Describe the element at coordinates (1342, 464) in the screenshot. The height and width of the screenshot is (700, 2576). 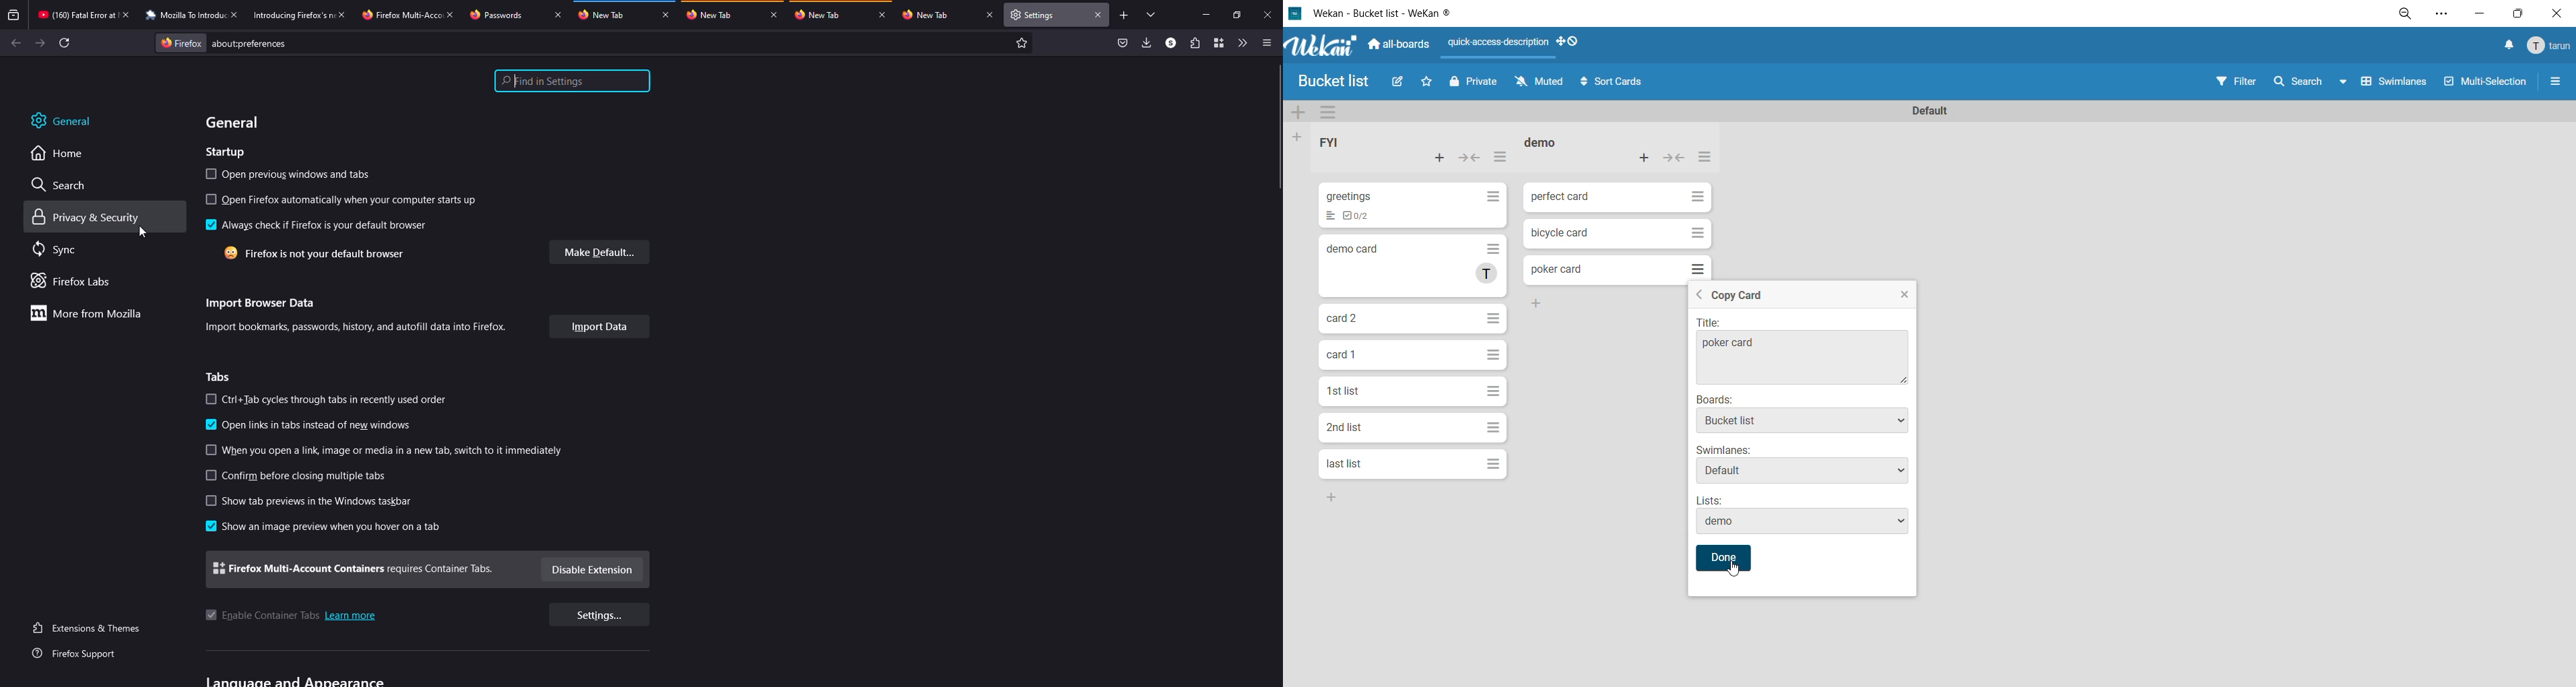
I see `last list` at that location.